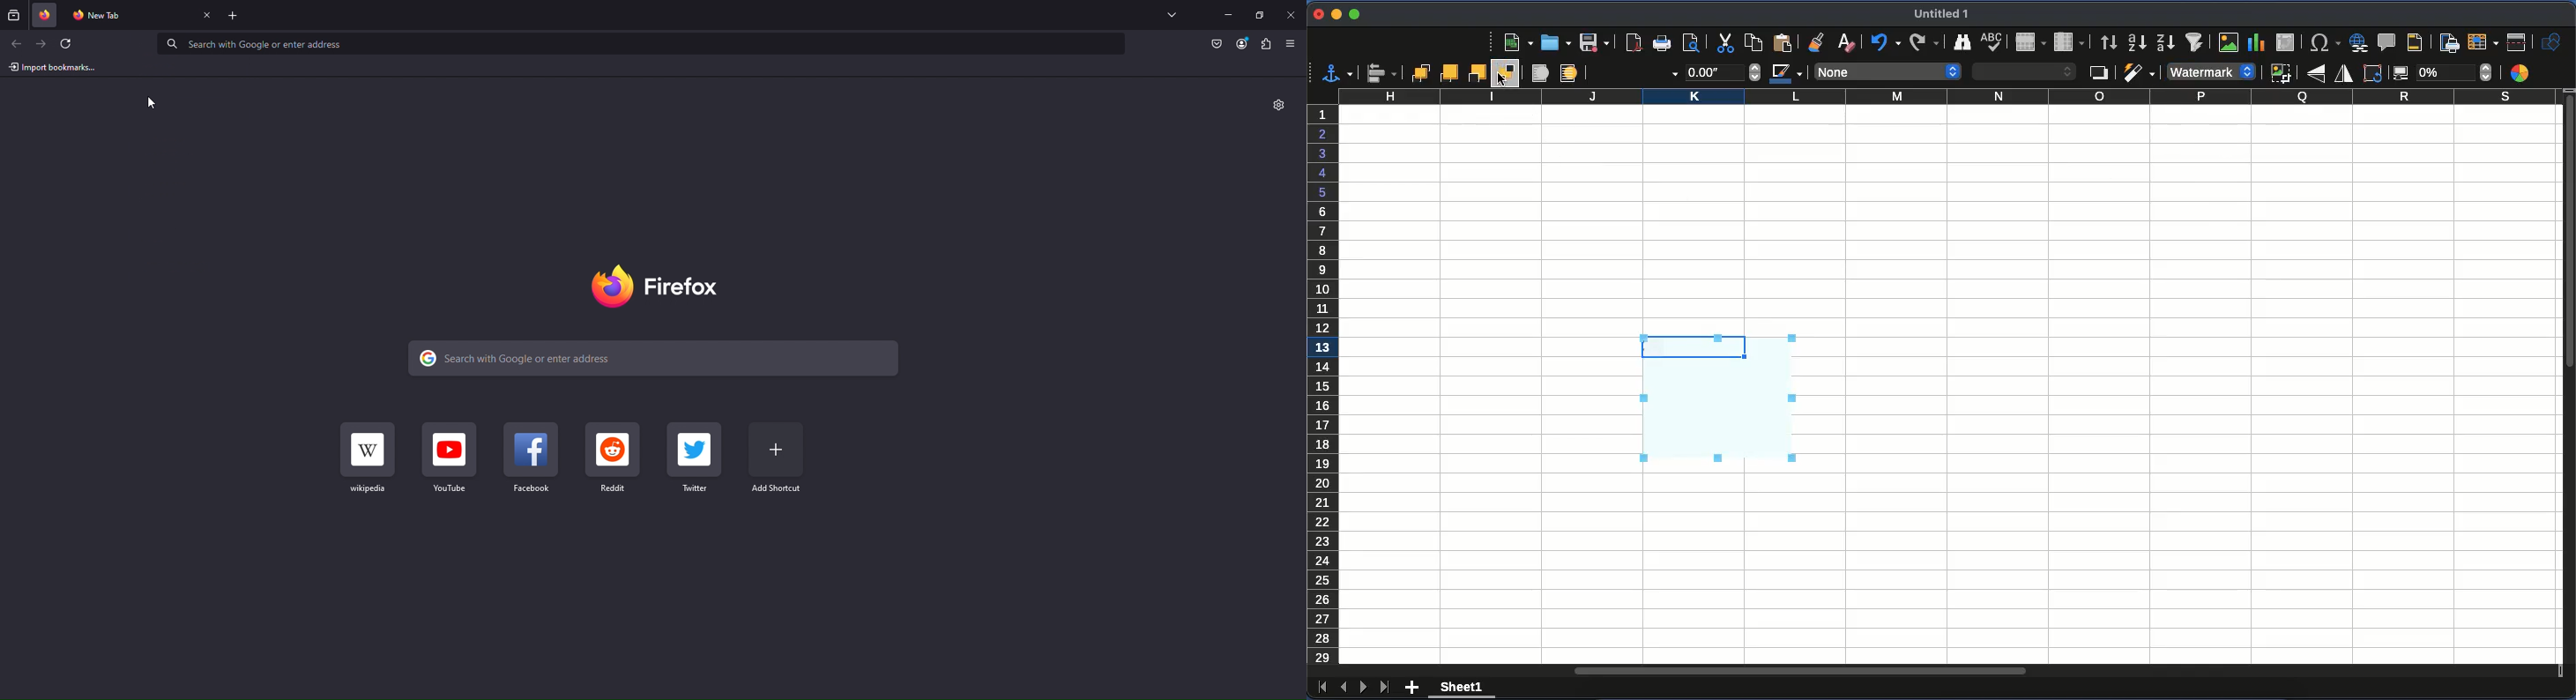 This screenshot has height=700, width=2576. What do you see at coordinates (2420, 41) in the screenshot?
I see `headers and footers` at bounding box center [2420, 41].